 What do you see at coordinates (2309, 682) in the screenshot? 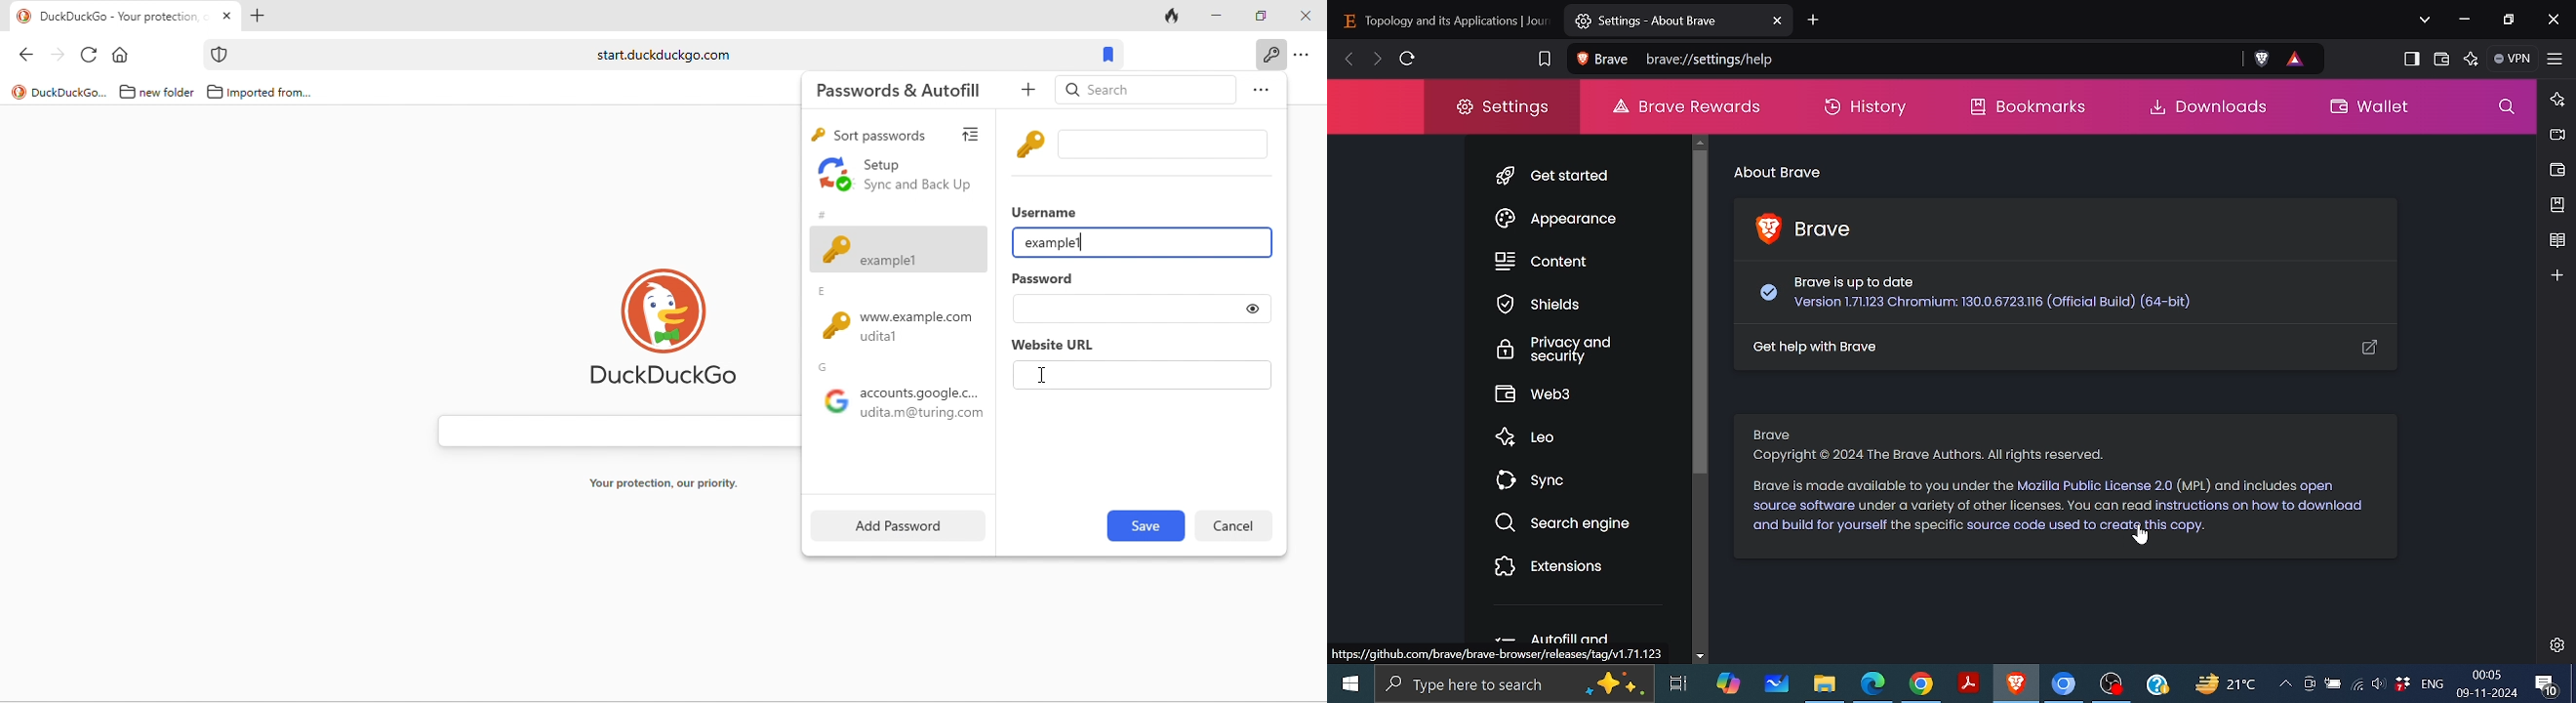
I see `Meet Now` at bounding box center [2309, 682].